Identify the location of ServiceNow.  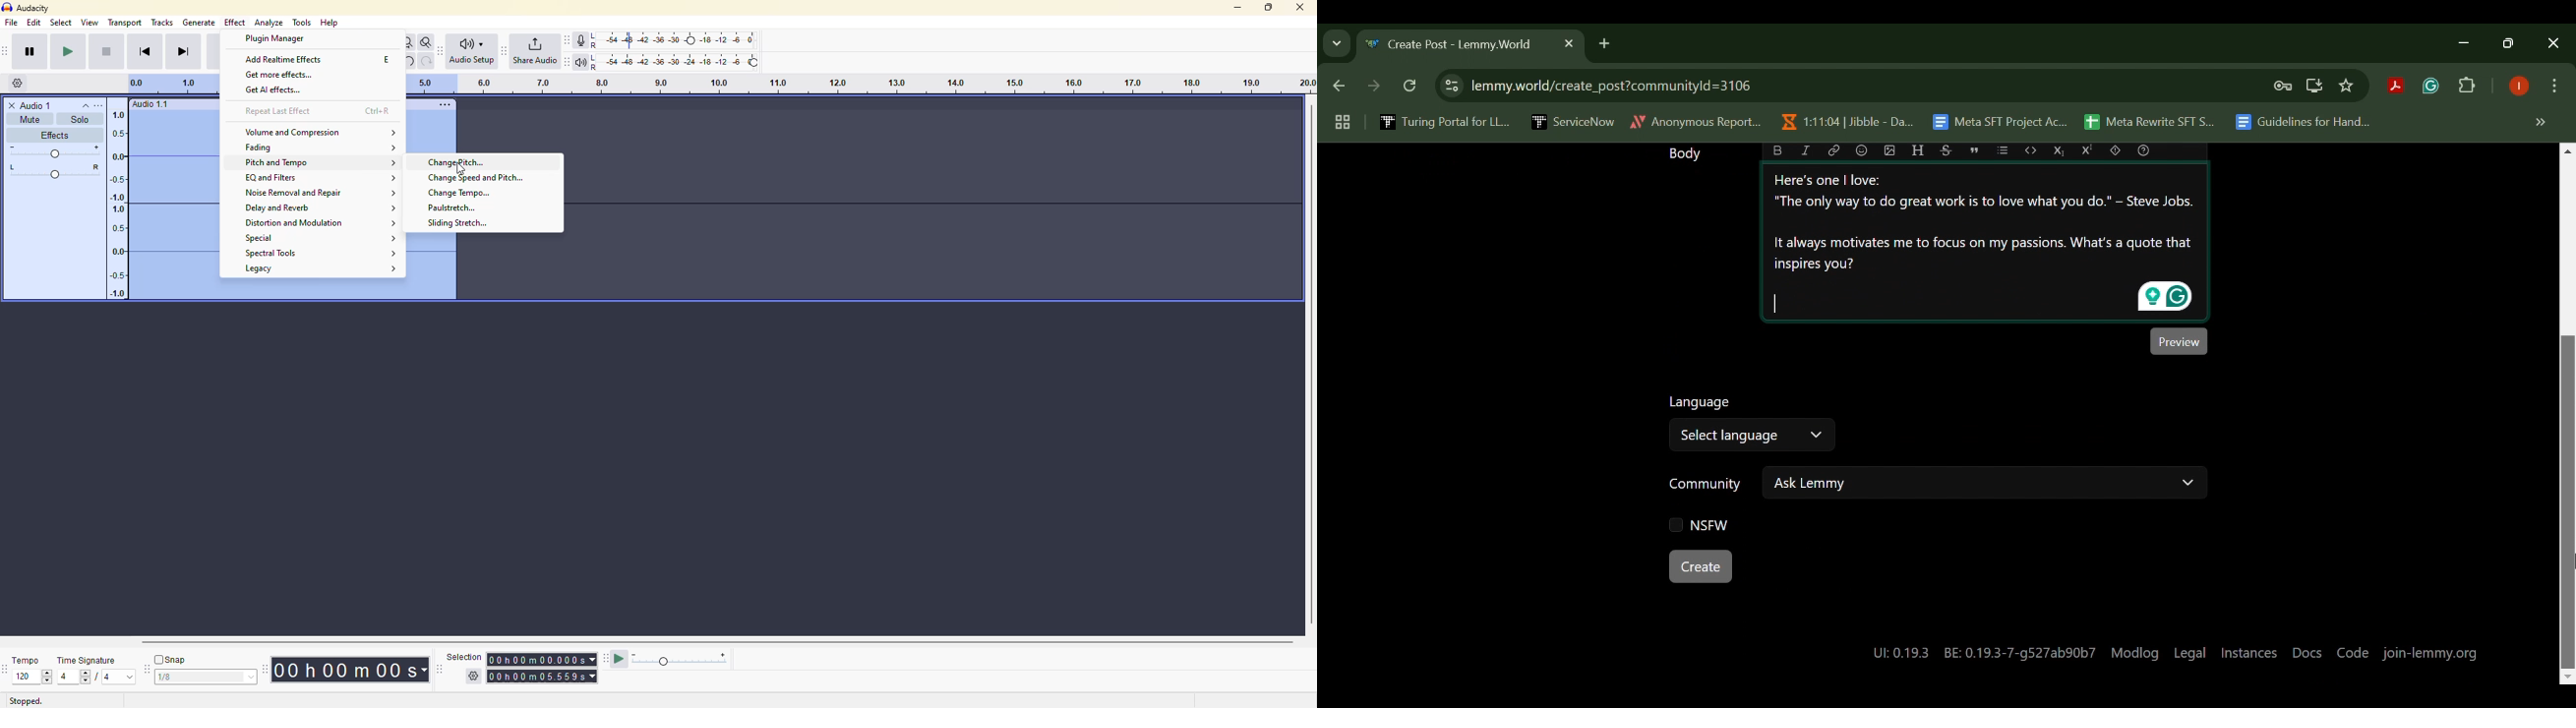
(1574, 121).